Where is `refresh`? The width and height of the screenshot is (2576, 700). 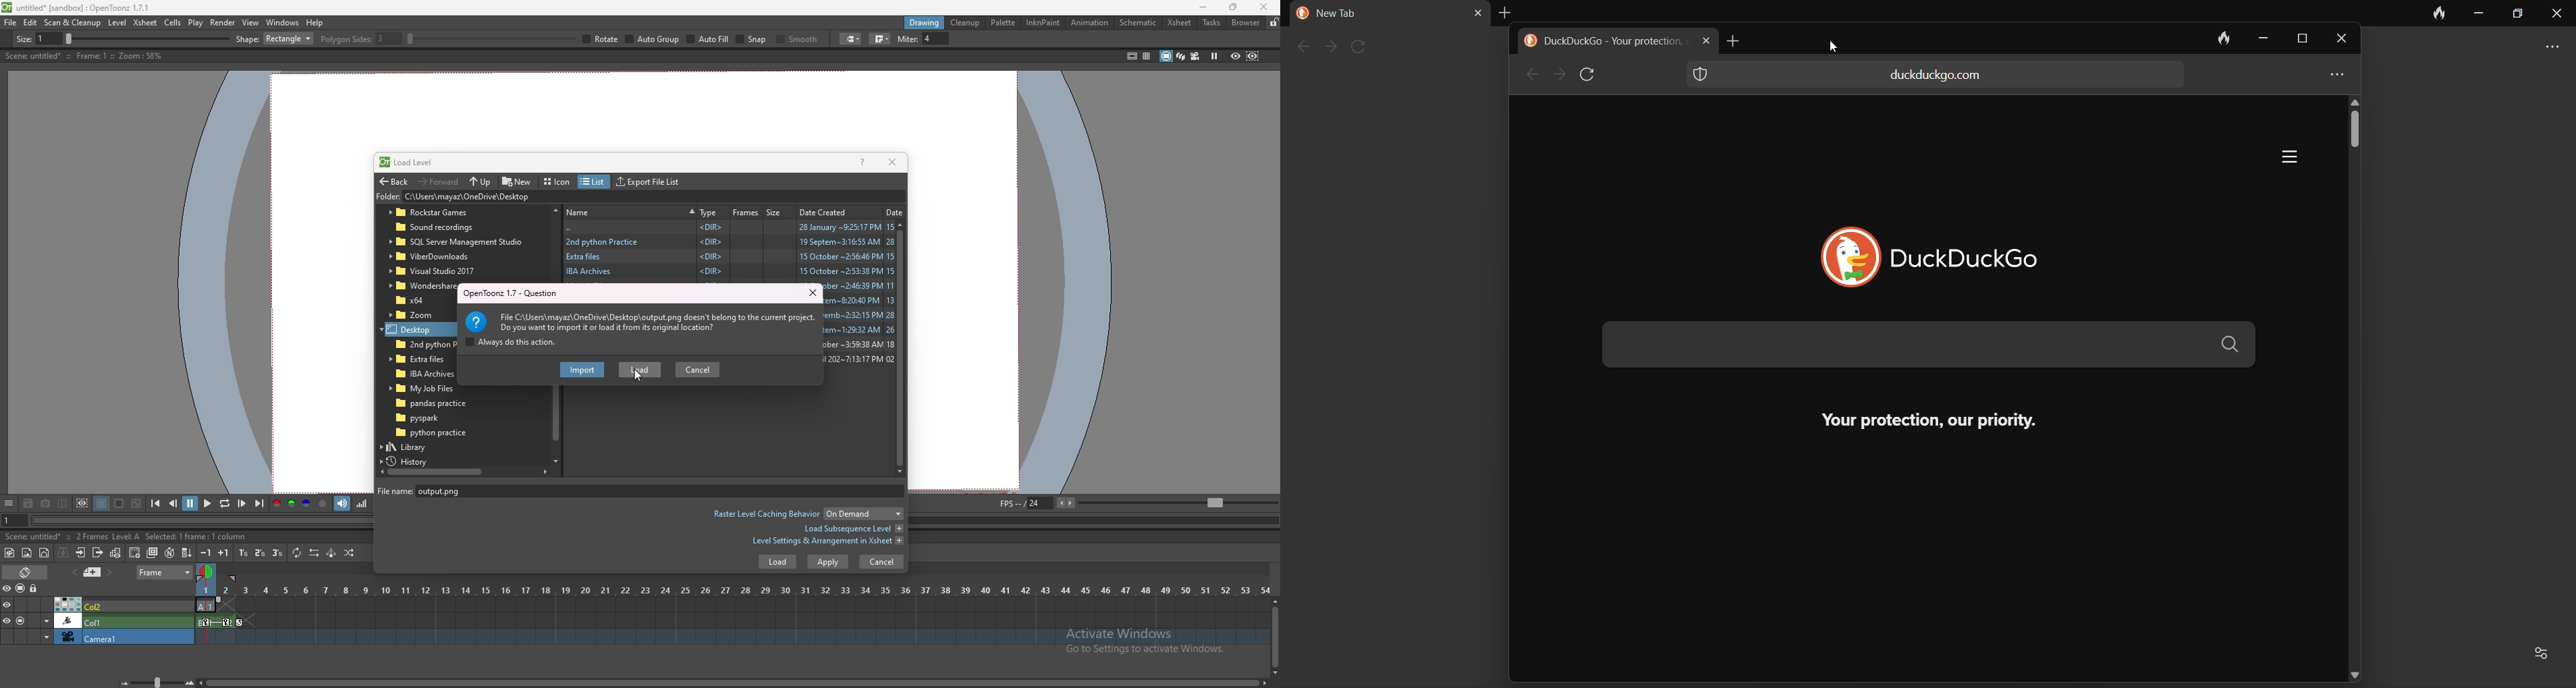 refresh is located at coordinates (1363, 46).